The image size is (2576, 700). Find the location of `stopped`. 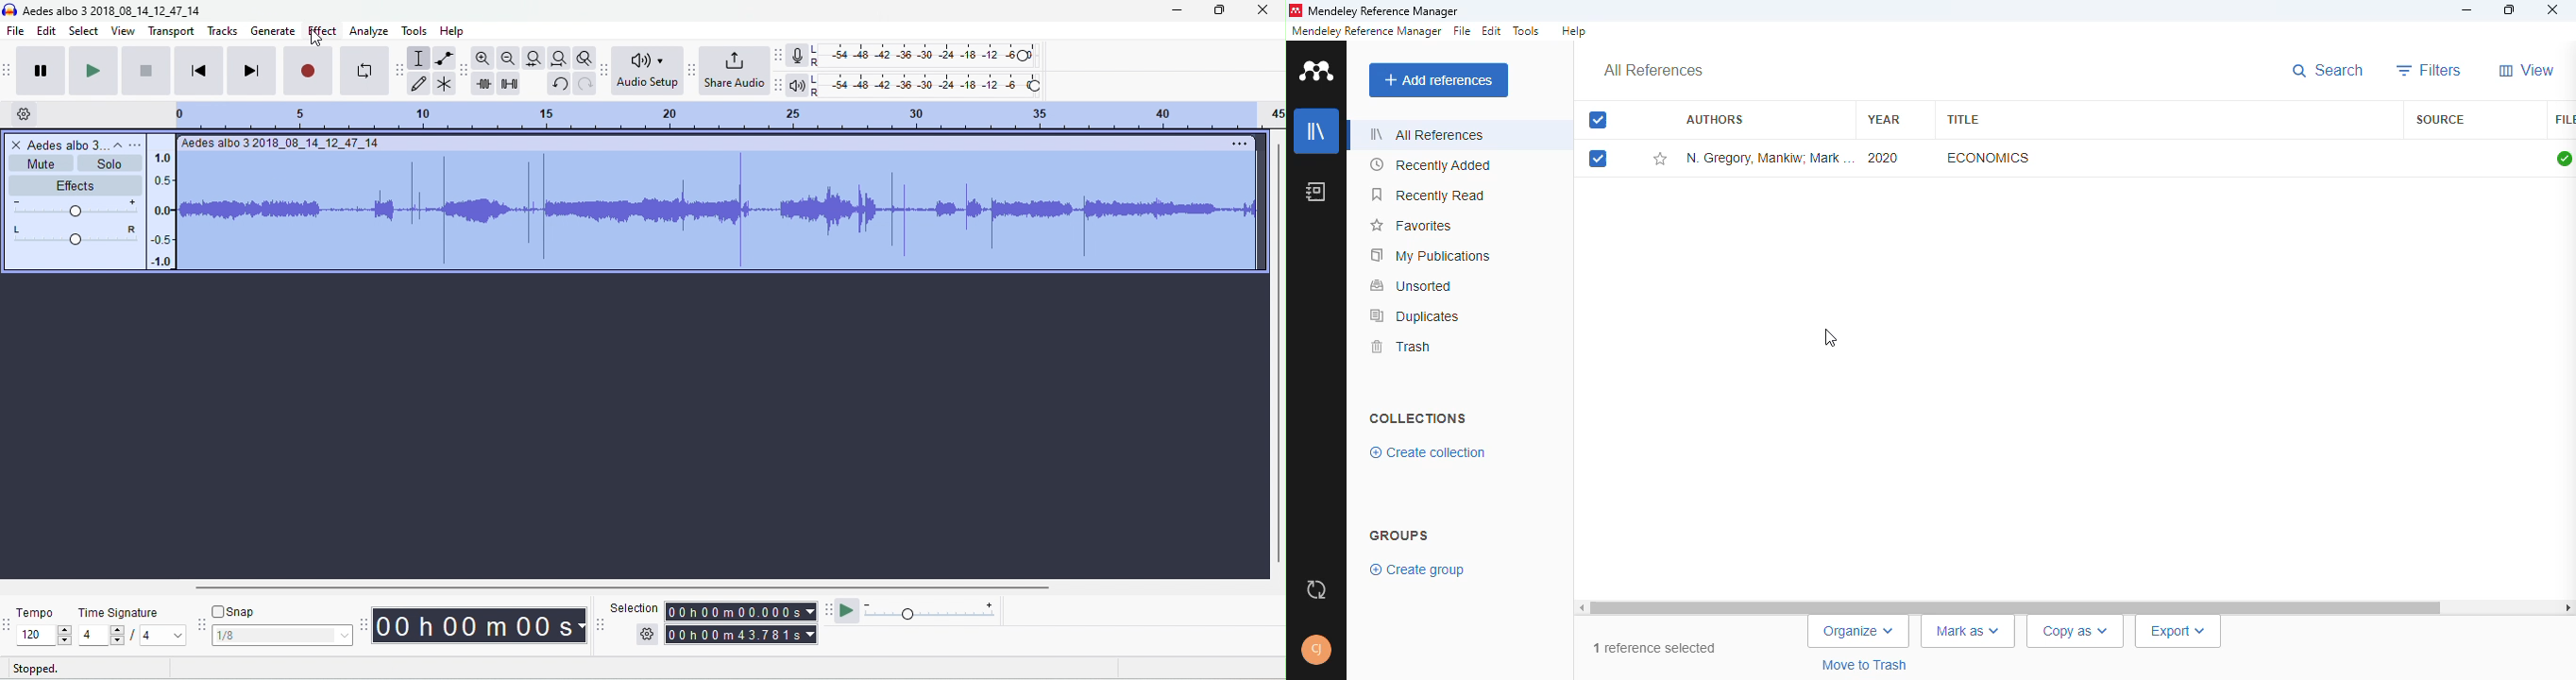

stopped is located at coordinates (35, 669).